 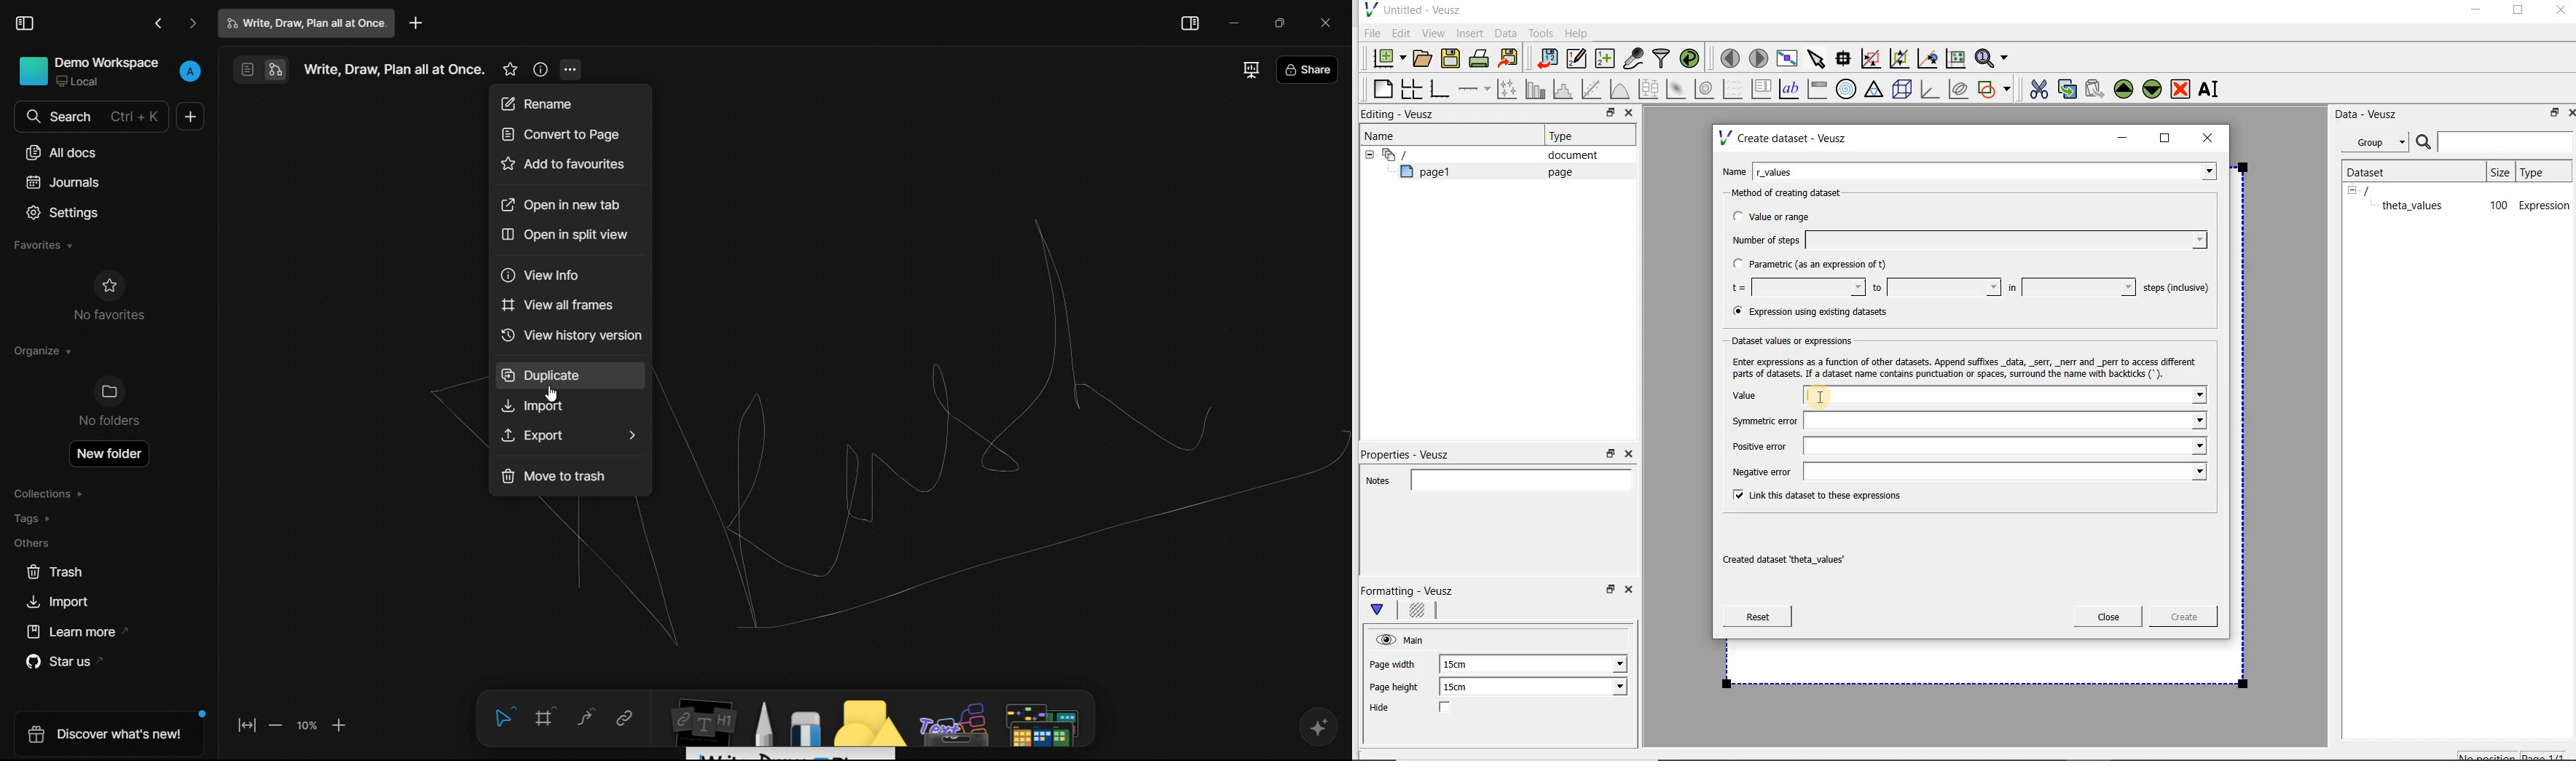 I want to click on image color bar, so click(x=1817, y=89).